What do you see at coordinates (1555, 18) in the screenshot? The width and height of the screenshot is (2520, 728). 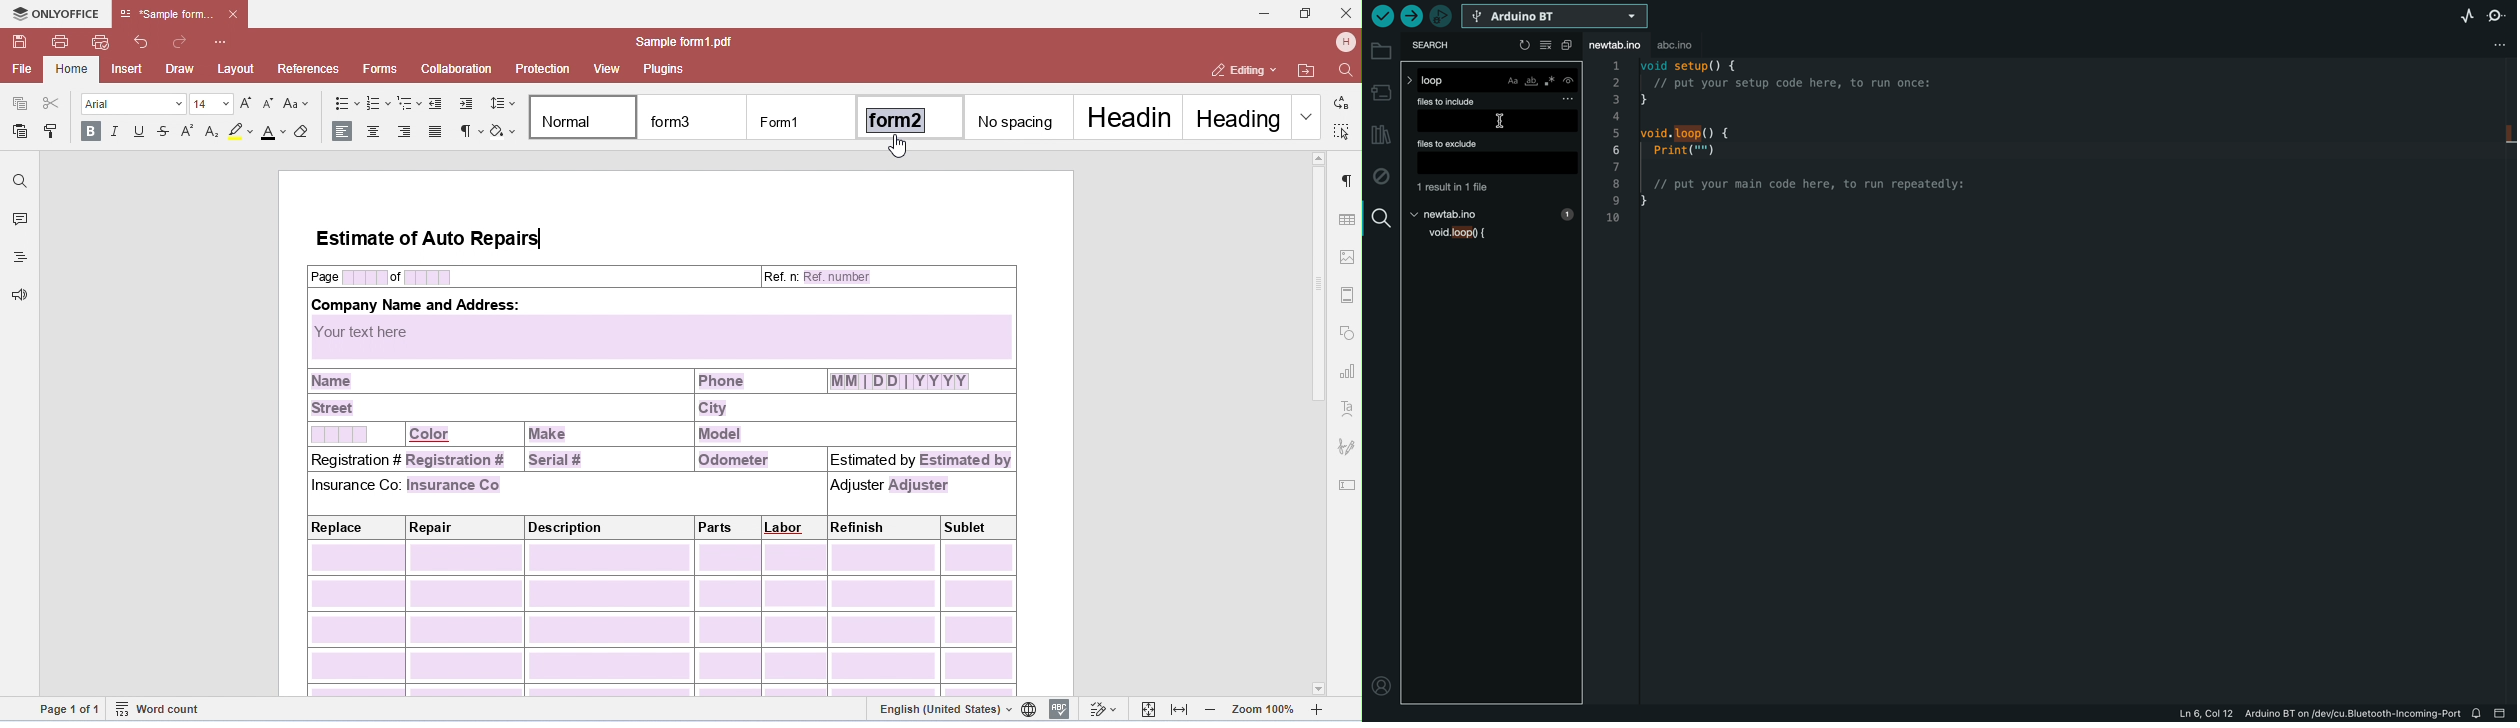 I see `select board` at bounding box center [1555, 18].